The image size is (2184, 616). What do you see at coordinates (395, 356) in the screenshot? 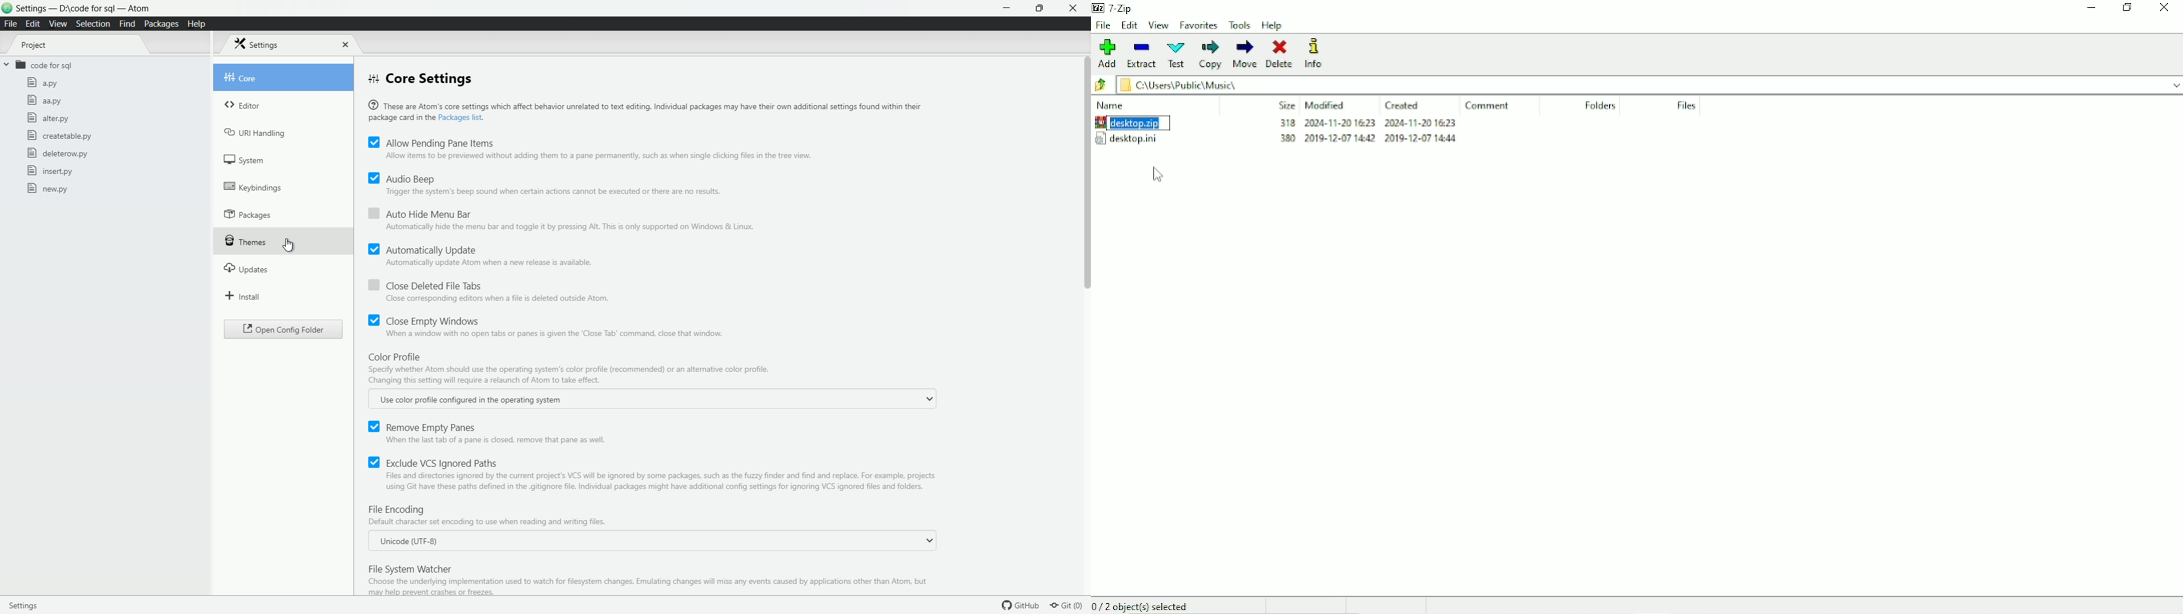
I see `color profile` at bounding box center [395, 356].